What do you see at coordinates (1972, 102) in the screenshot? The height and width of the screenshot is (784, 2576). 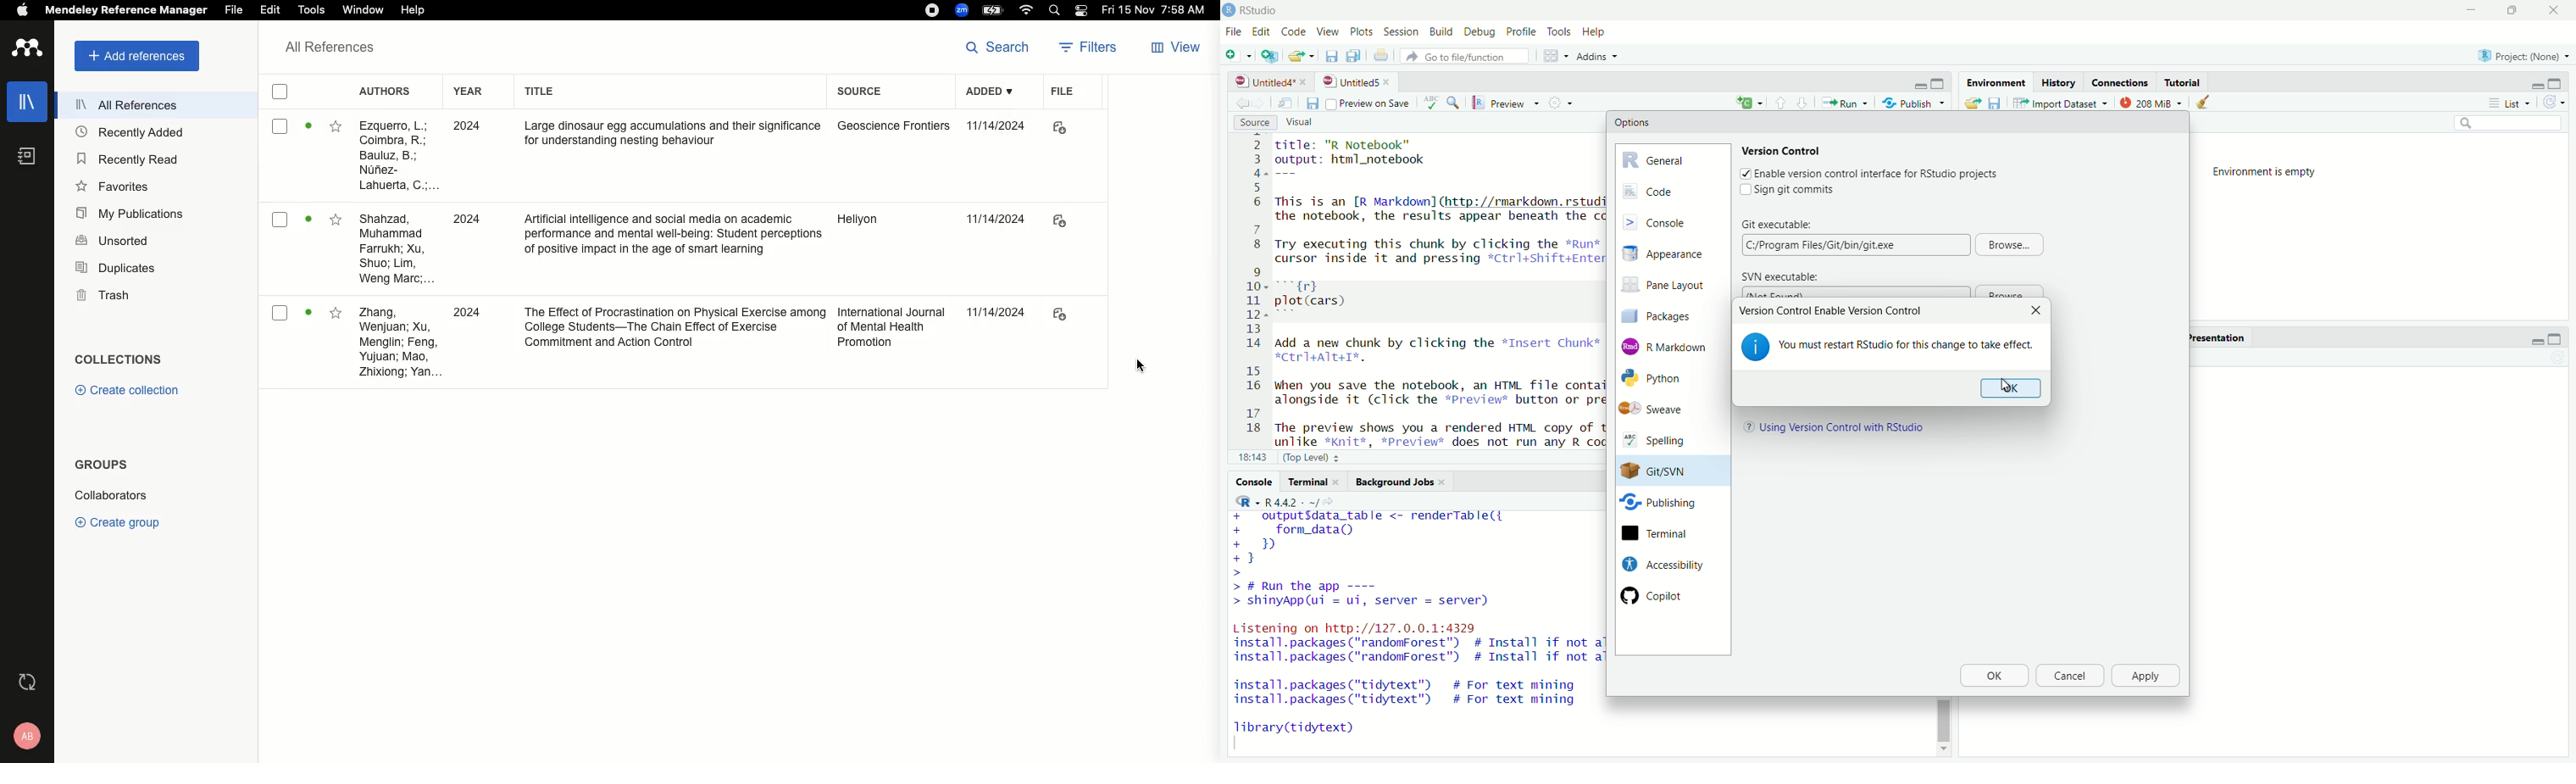 I see `Load WorSpace` at bounding box center [1972, 102].